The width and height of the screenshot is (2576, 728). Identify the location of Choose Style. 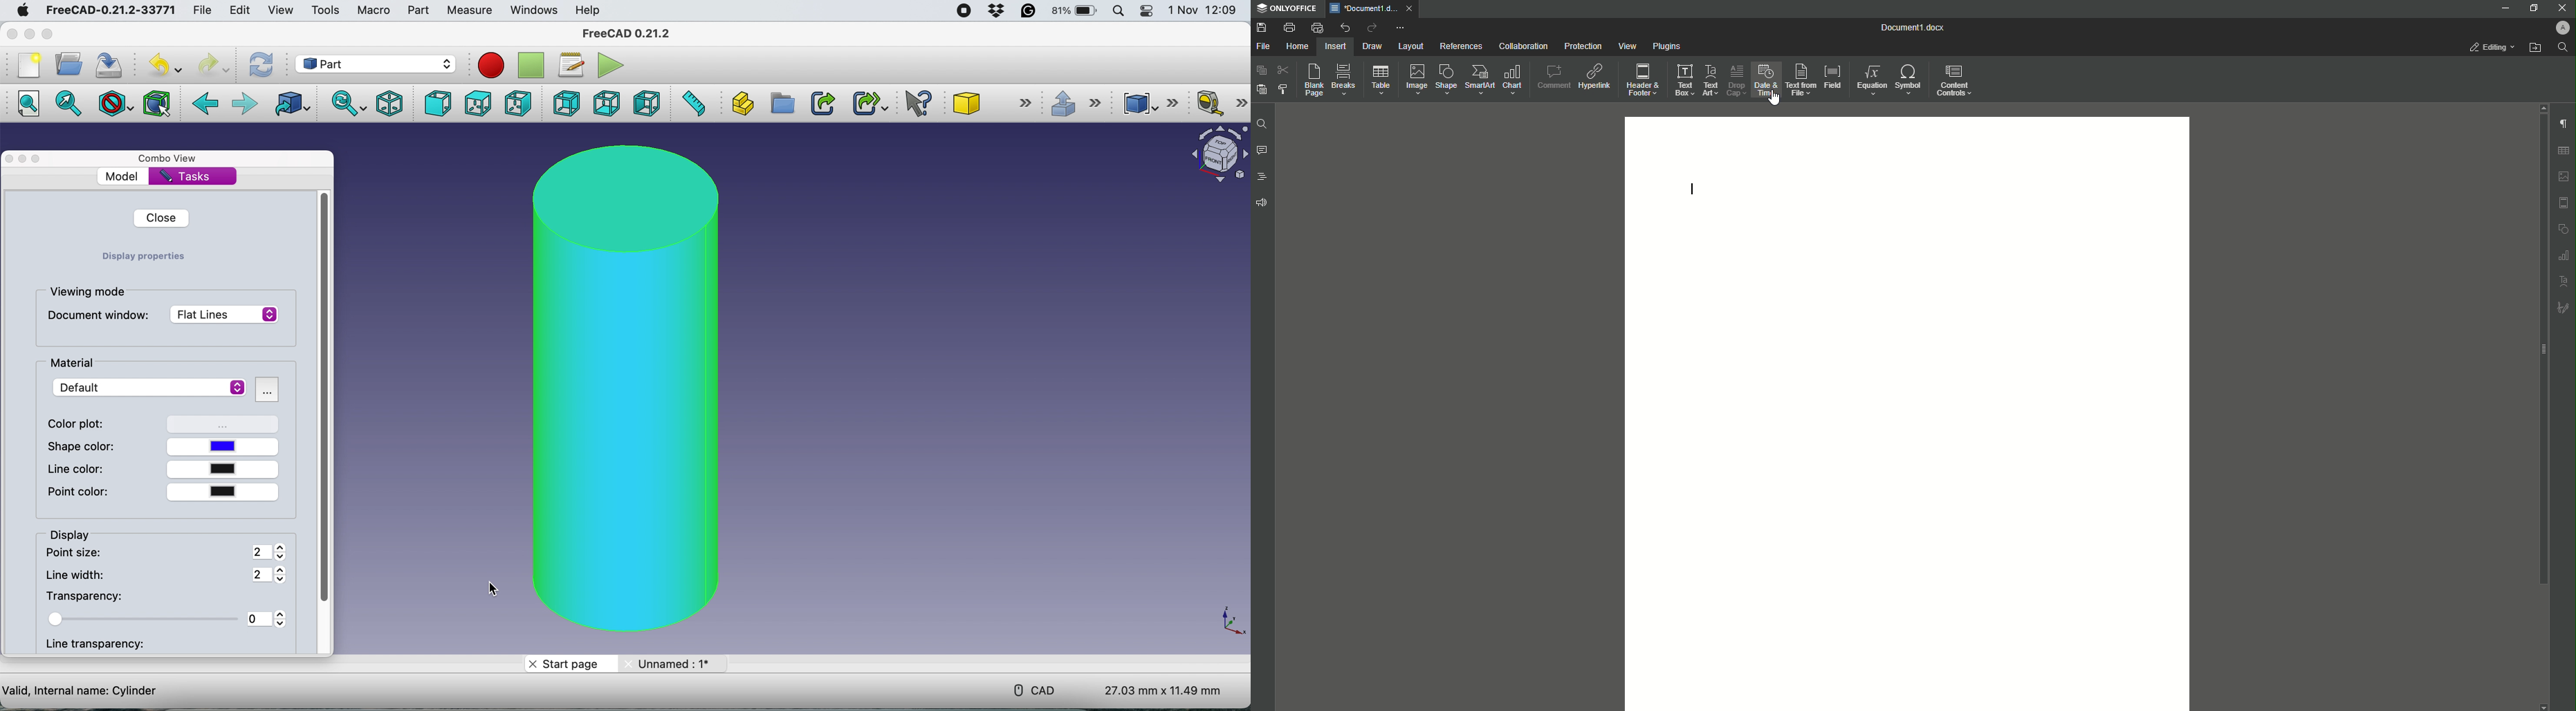
(1283, 89).